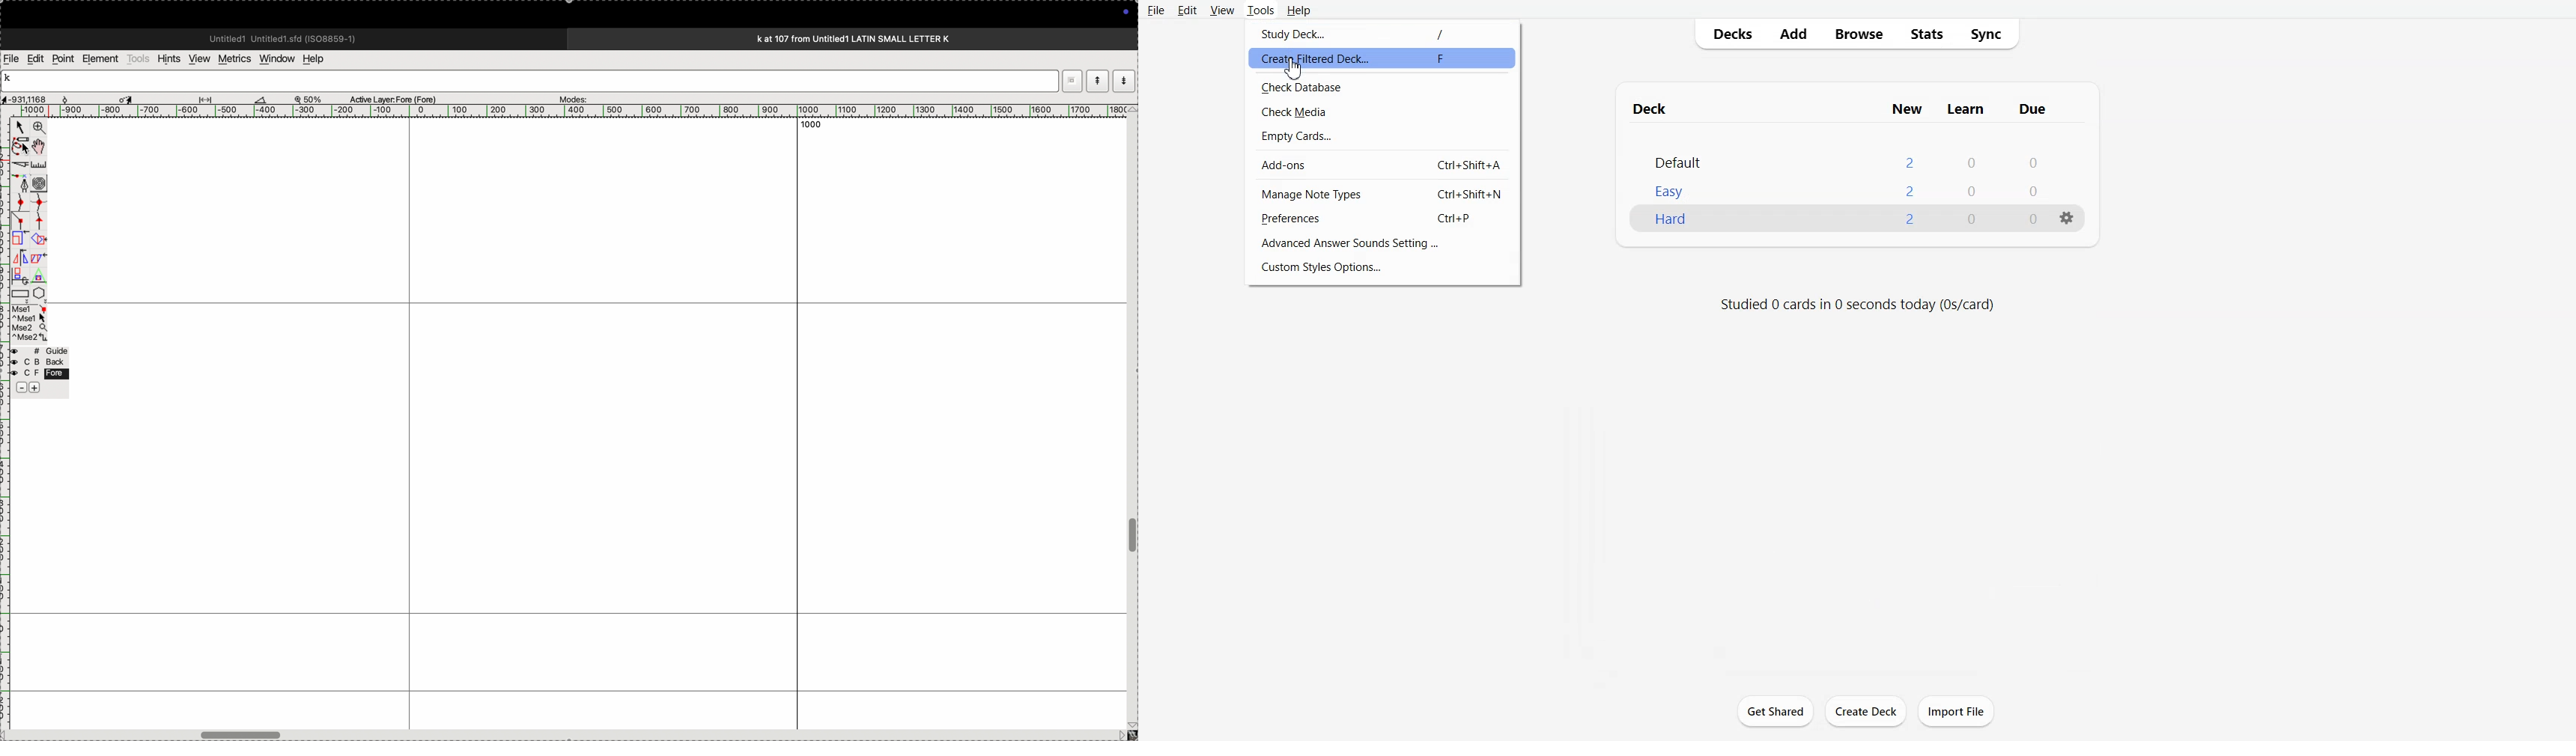 The height and width of the screenshot is (756, 2576). Describe the element at coordinates (320, 59) in the screenshot. I see `help` at that location.